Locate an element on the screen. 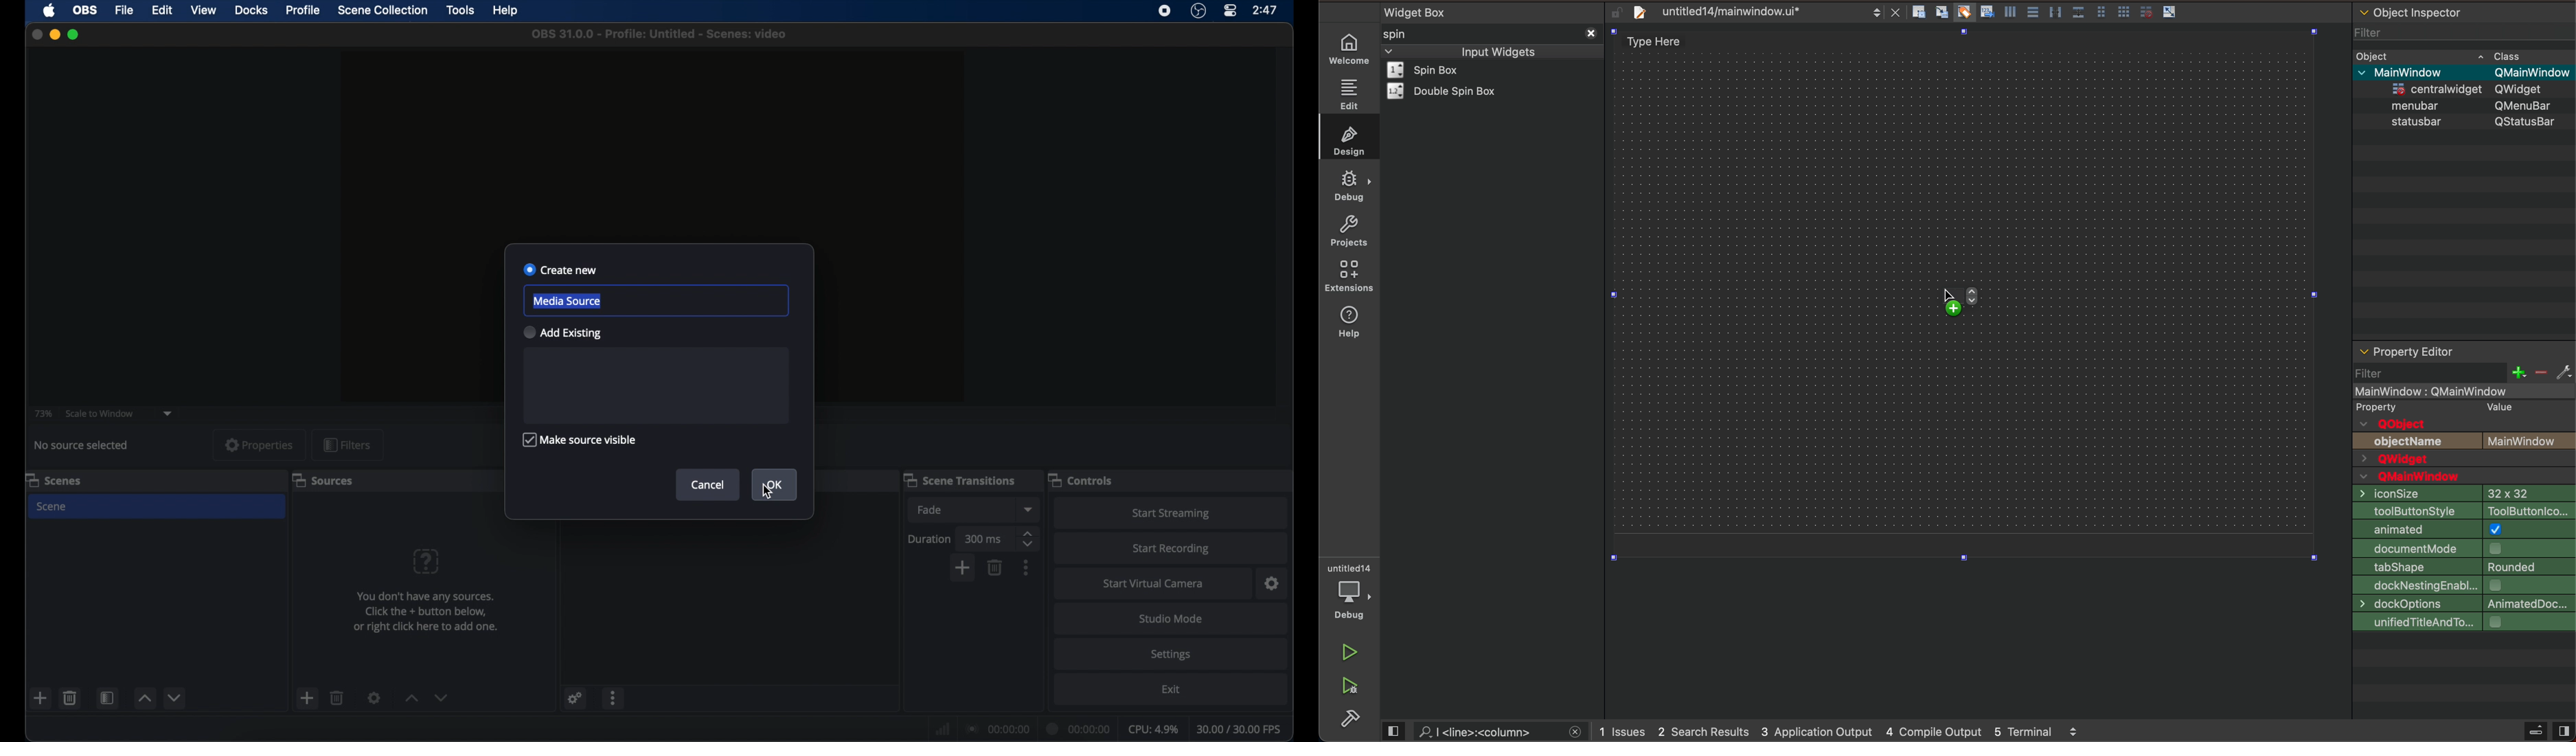 This screenshot has width=2576, height=756. extension is located at coordinates (1350, 277).